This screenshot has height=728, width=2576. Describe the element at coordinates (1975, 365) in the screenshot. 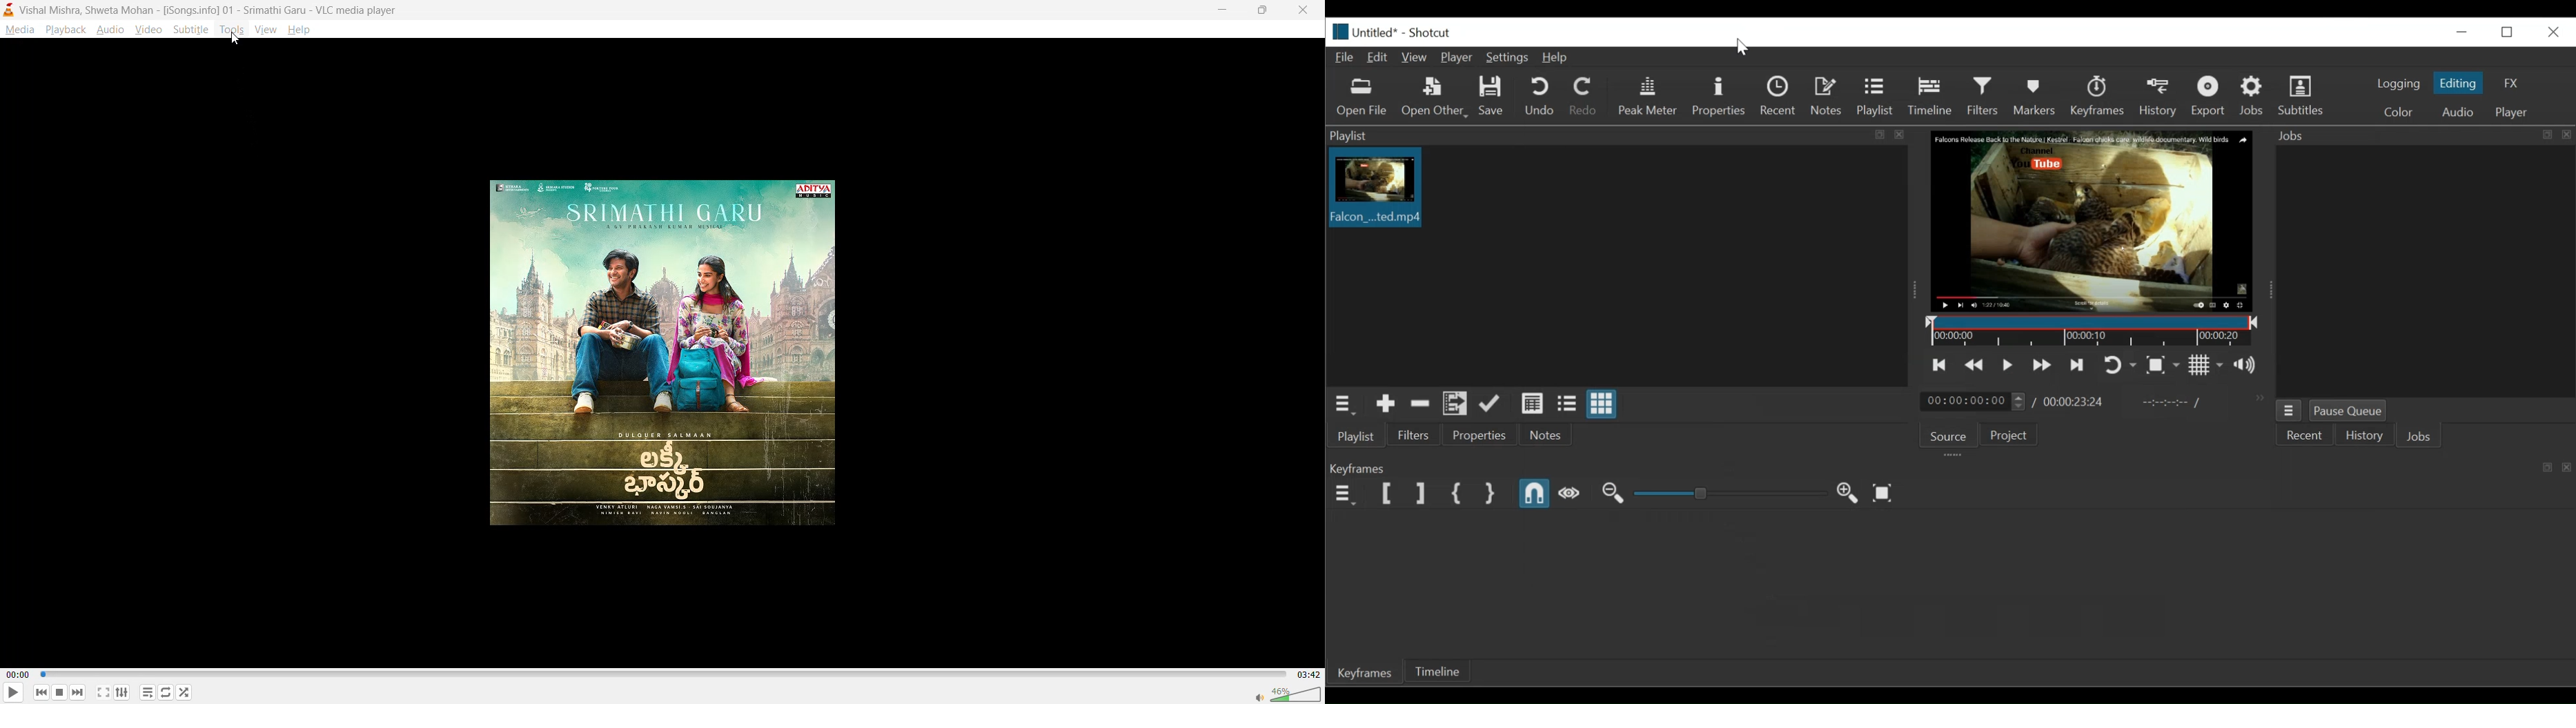

I see `Play quickly backward` at that location.